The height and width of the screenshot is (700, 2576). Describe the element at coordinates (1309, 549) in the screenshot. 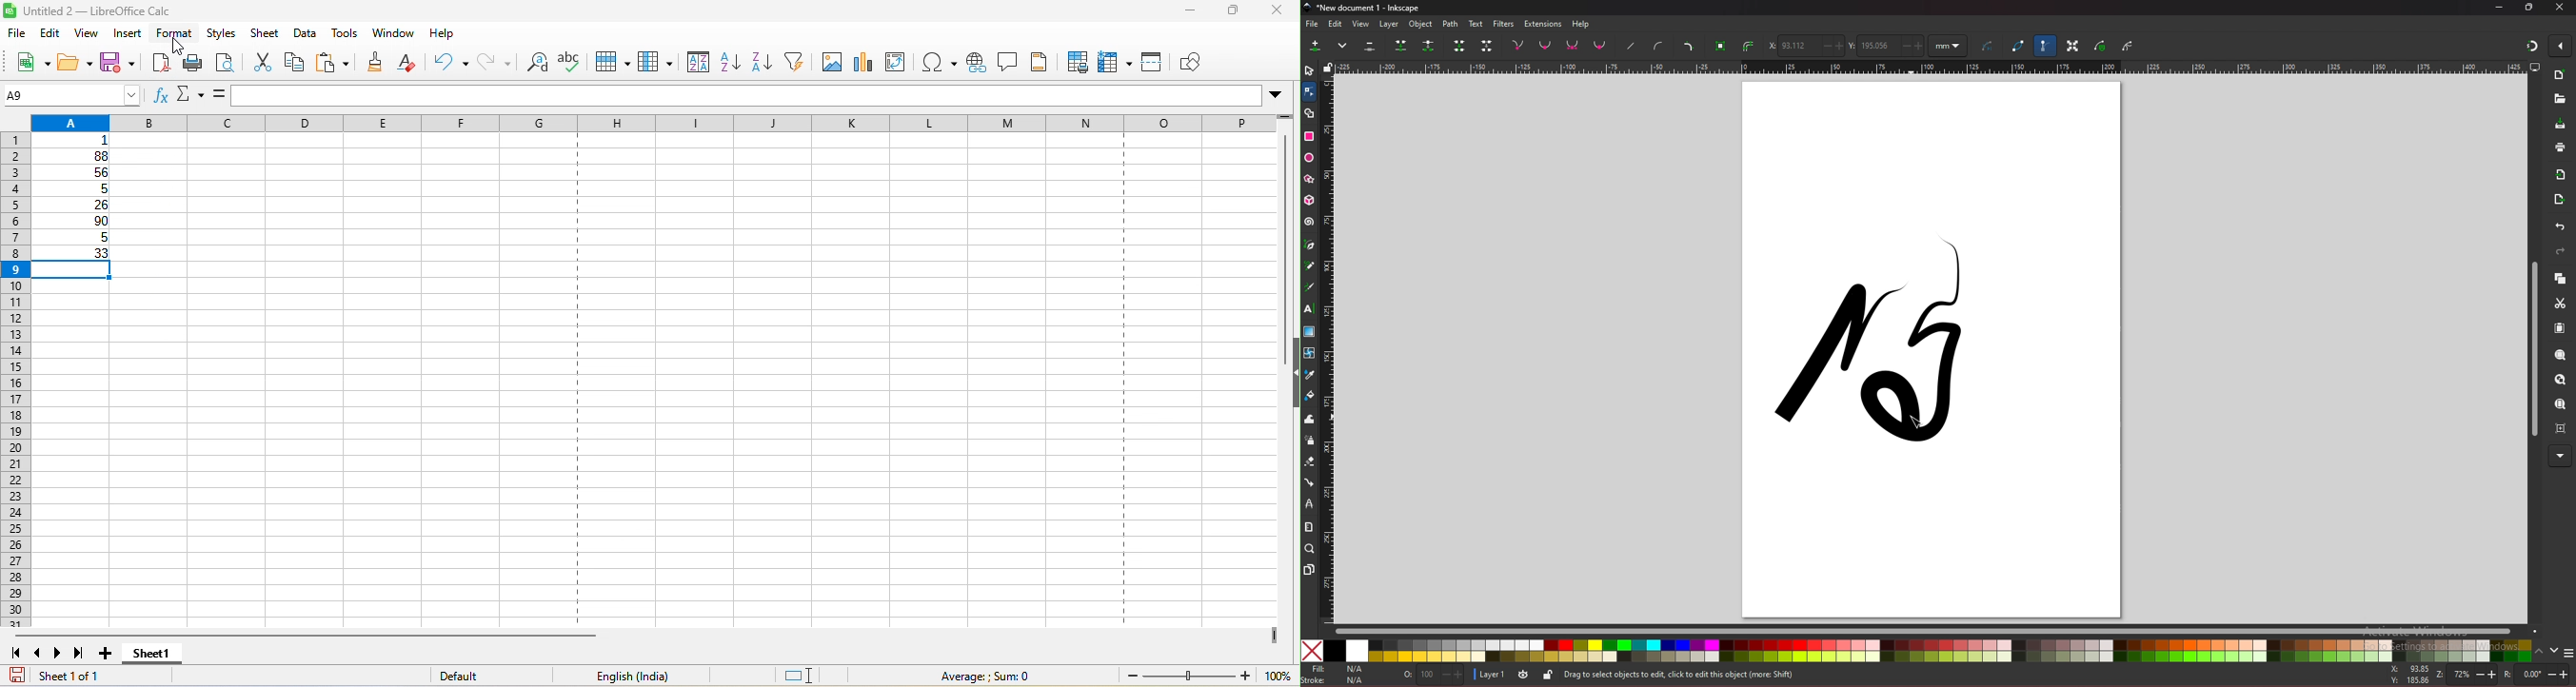

I see `zoom` at that location.